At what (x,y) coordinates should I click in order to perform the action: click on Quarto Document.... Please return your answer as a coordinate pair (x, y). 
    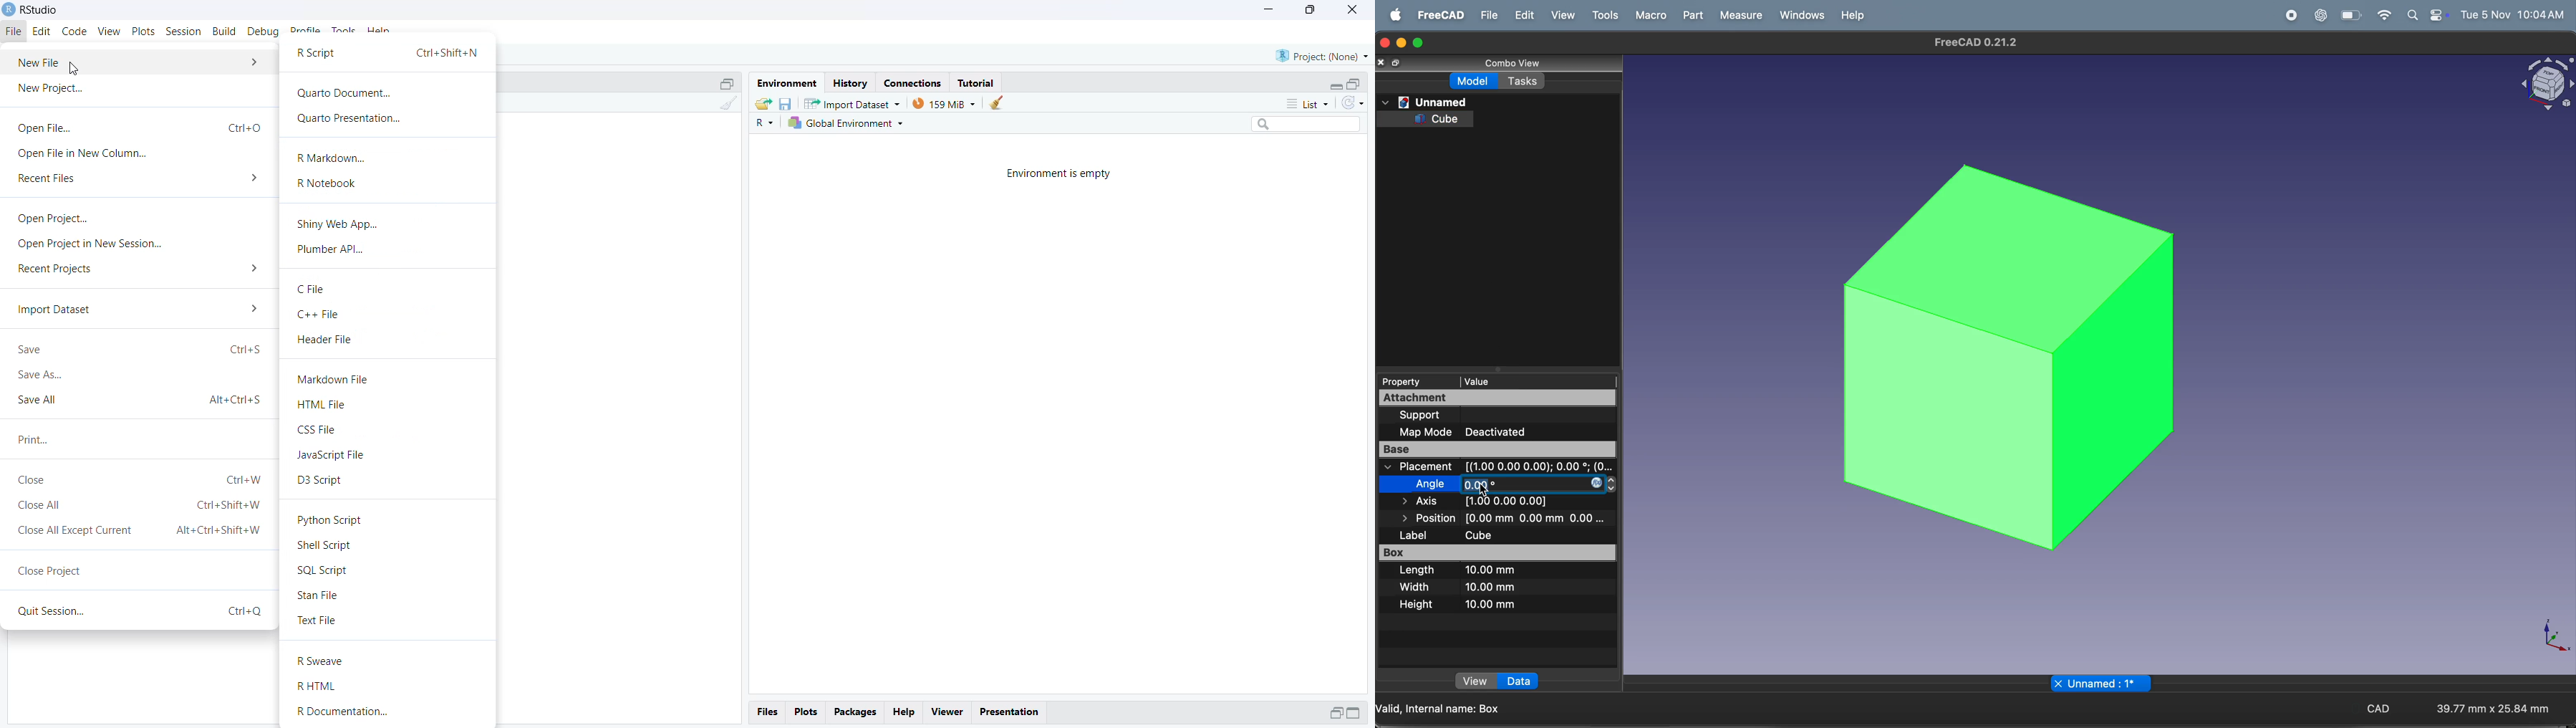
    Looking at the image, I should click on (346, 94).